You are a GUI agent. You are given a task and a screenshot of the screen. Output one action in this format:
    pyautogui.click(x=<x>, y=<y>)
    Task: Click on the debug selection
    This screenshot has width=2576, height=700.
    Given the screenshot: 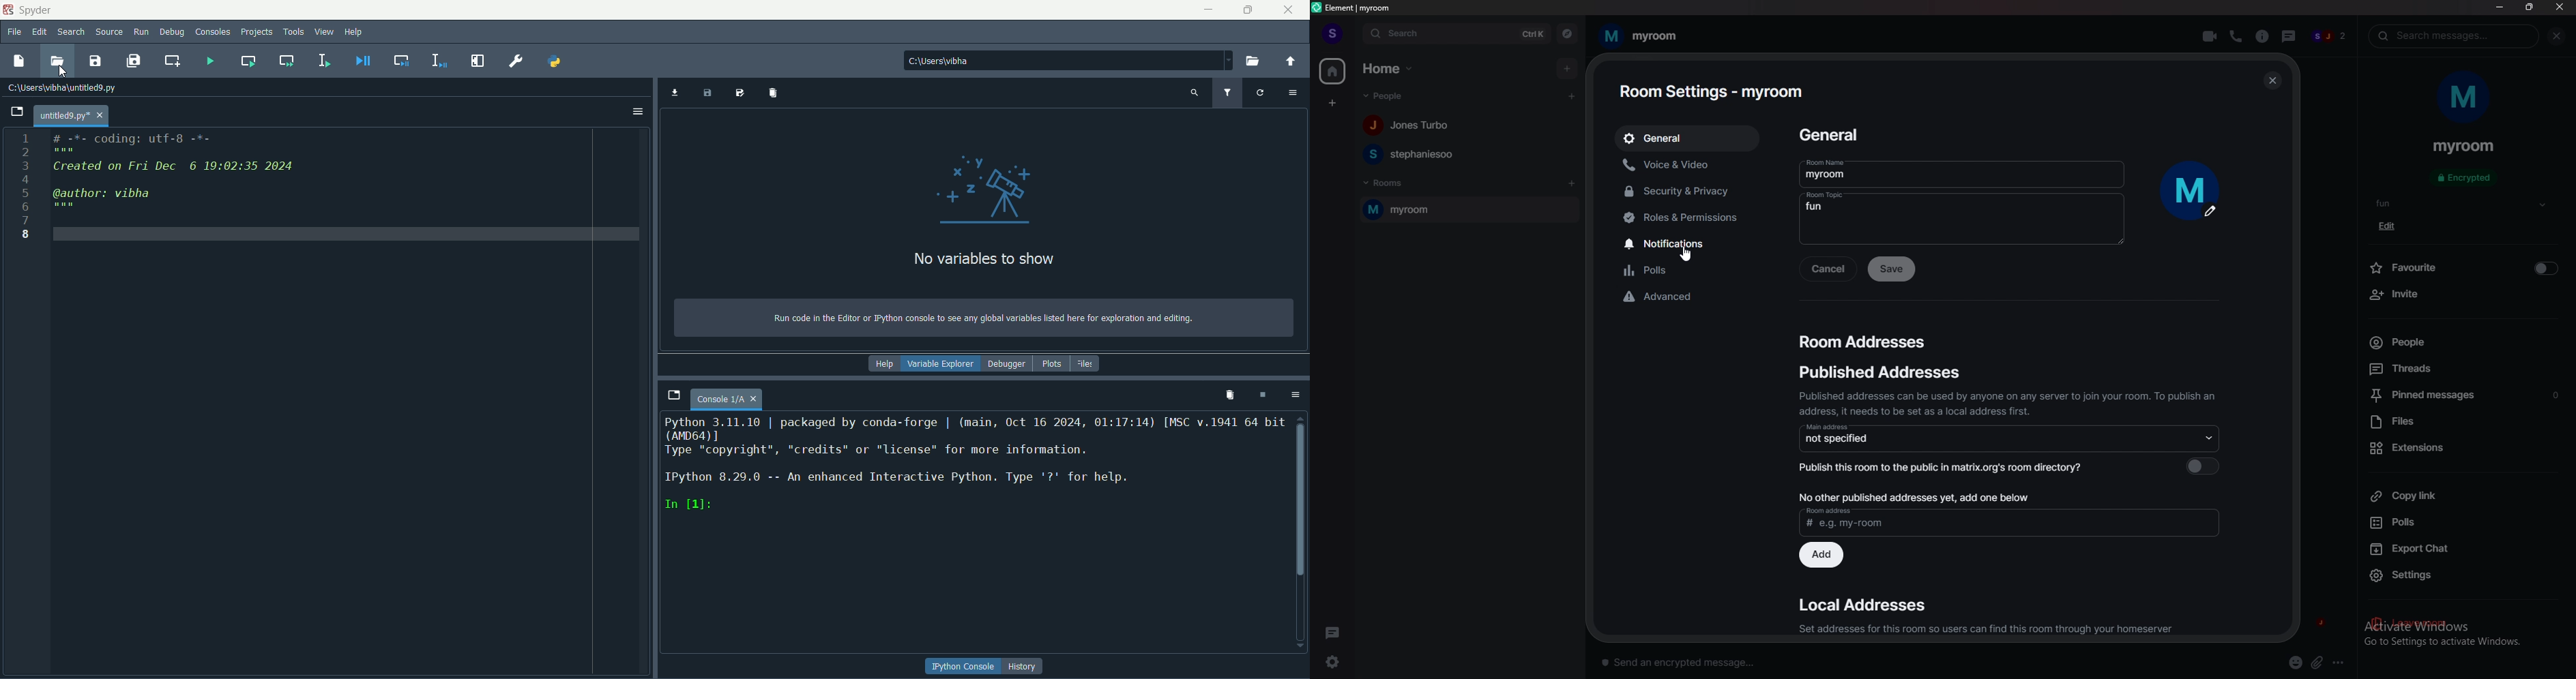 What is the action you would take?
    pyautogui.click(x=436, y=61)
    